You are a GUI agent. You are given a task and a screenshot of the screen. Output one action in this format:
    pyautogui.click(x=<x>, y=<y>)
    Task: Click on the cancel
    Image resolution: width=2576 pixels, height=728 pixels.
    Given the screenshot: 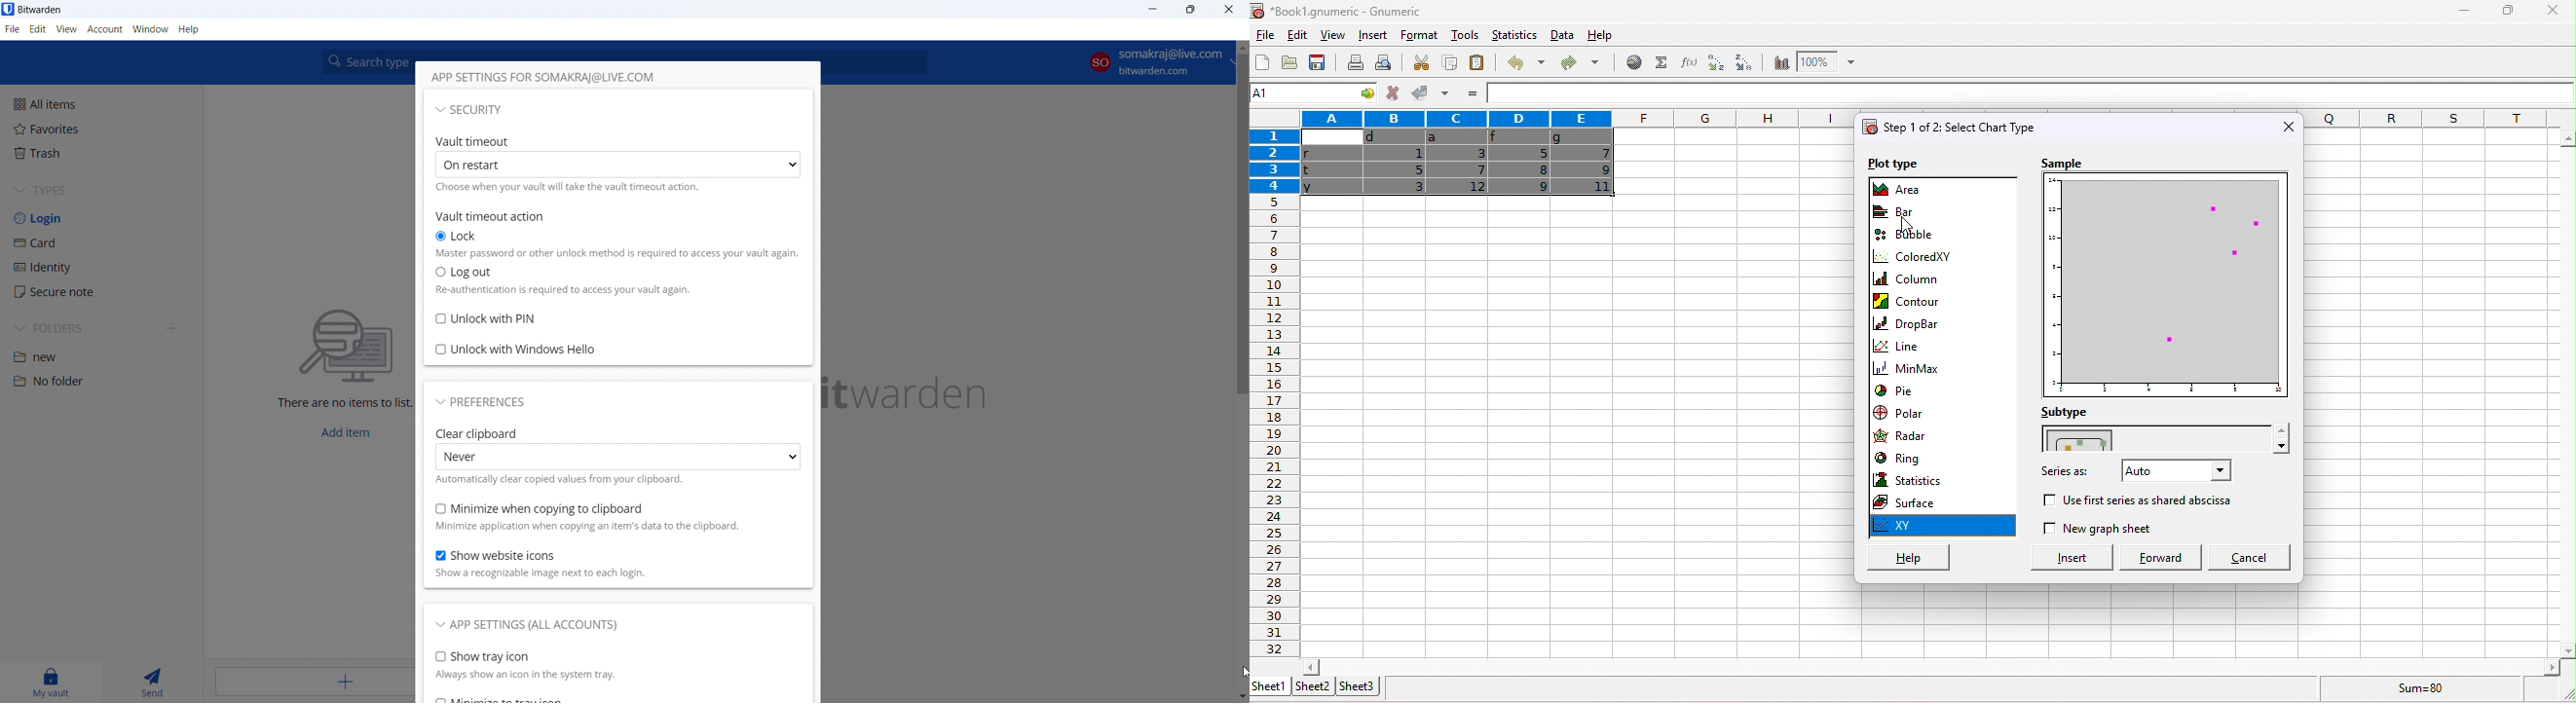 What is the action you would take?
    pyautogui.click(x=2250, y=559)
    